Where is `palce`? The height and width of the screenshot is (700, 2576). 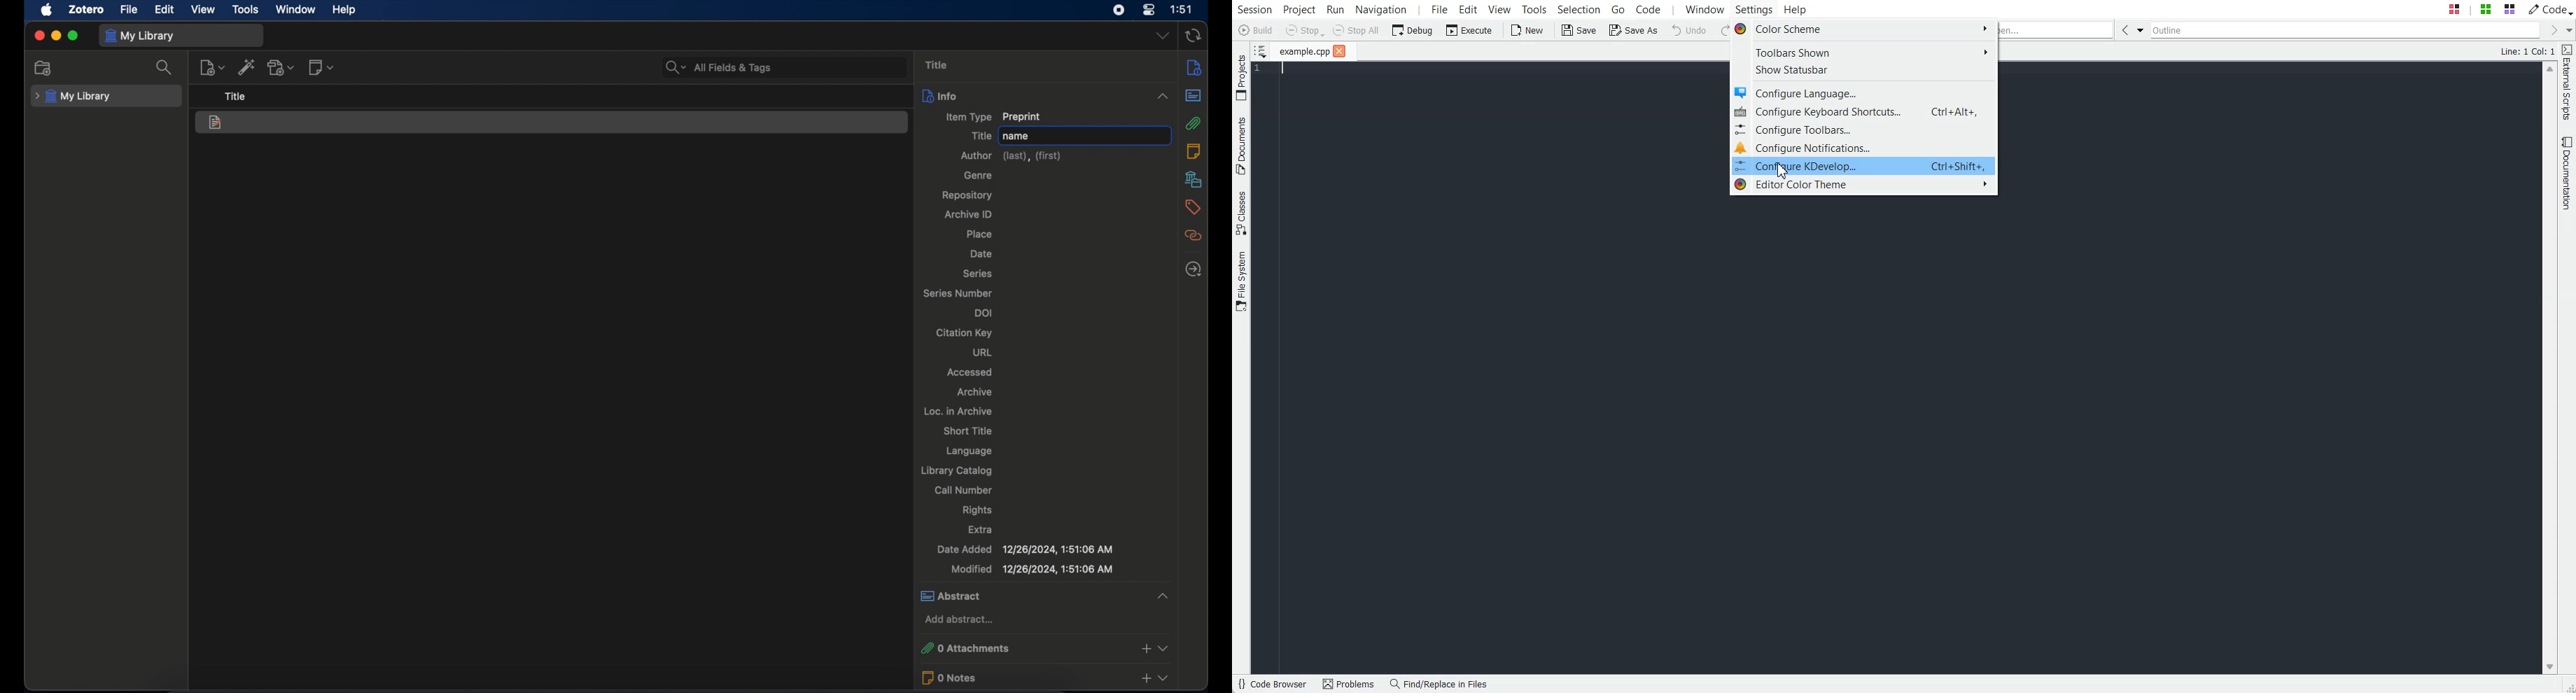 palce is located at coordinates (980, 235).